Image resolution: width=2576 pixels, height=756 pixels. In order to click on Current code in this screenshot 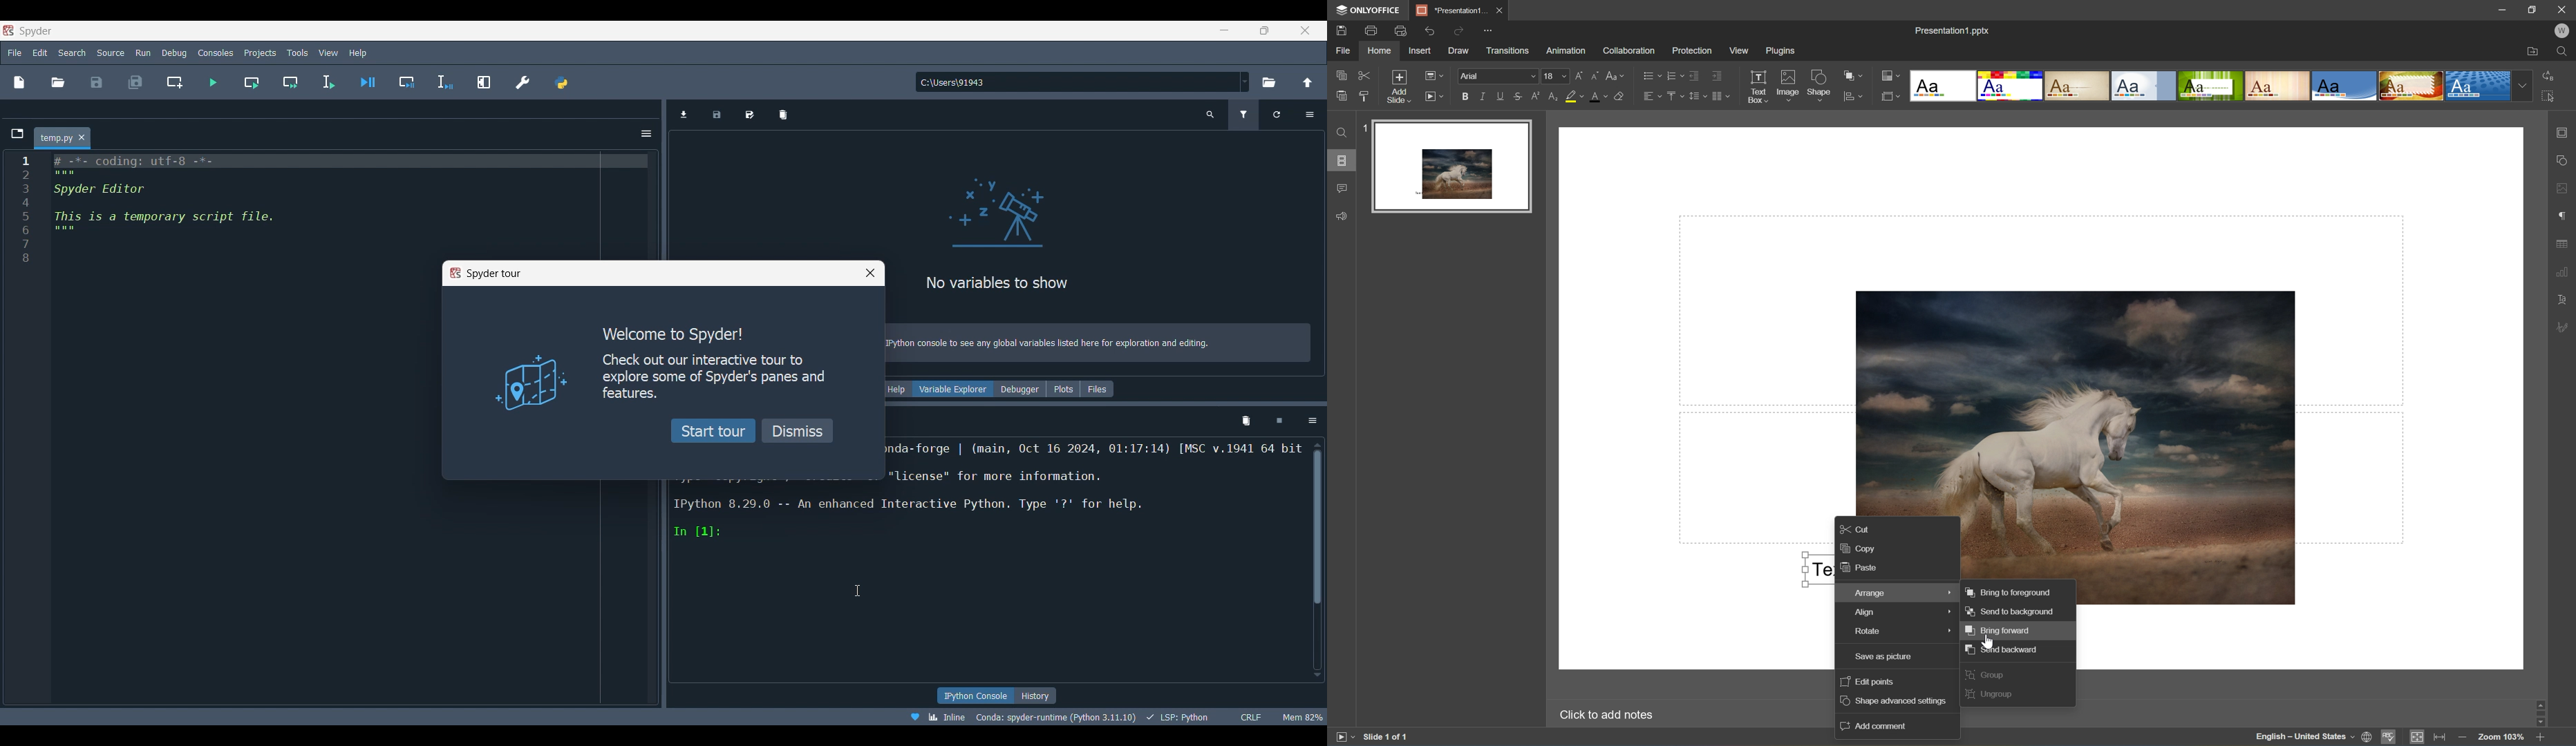, I will do `click(339, 204)`.